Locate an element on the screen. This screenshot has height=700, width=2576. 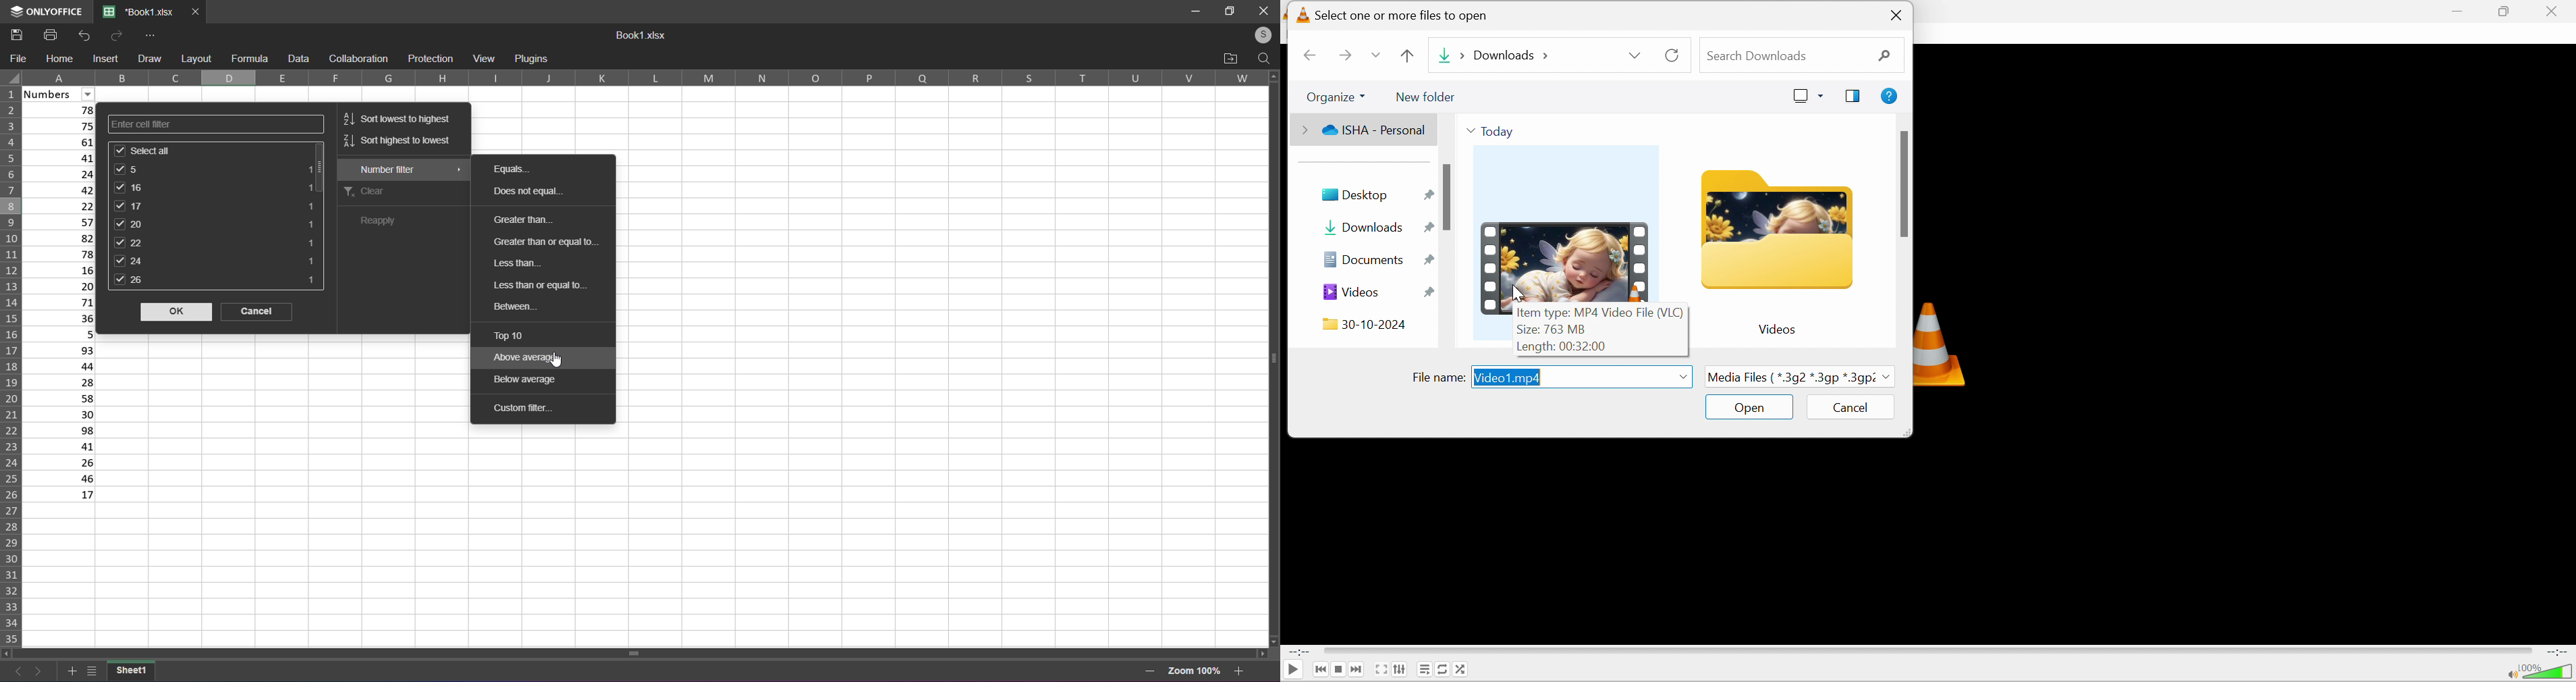
horizontal scroll bar is located at coordinates (639, 651).